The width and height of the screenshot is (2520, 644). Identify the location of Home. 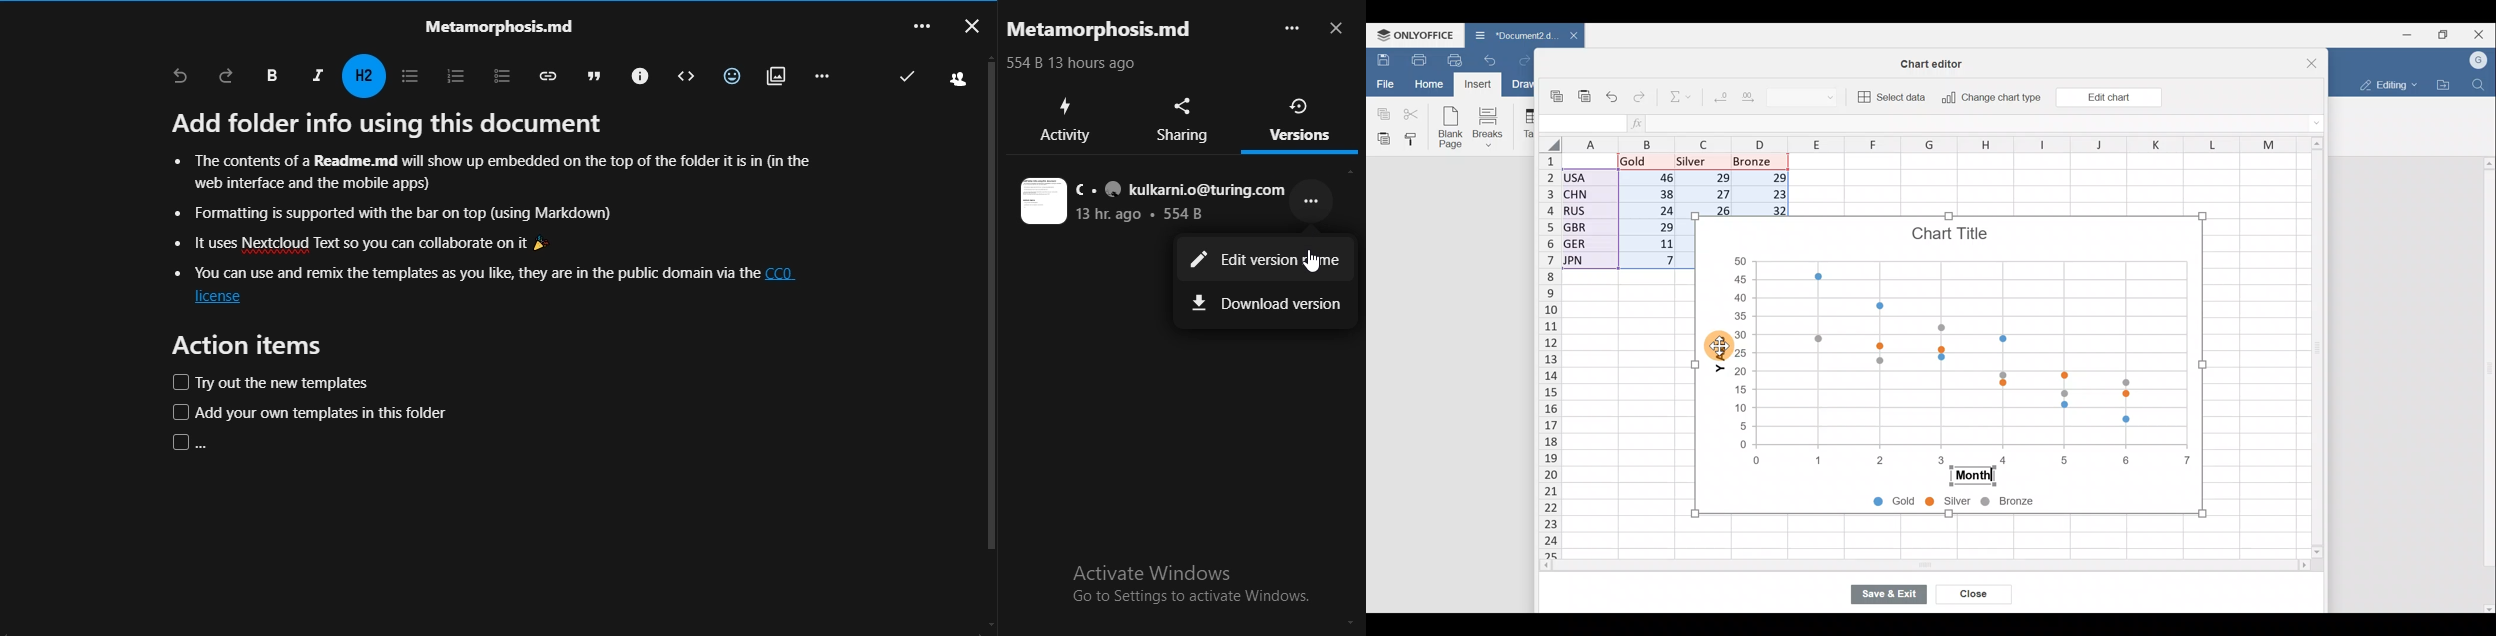
(1426, 85).